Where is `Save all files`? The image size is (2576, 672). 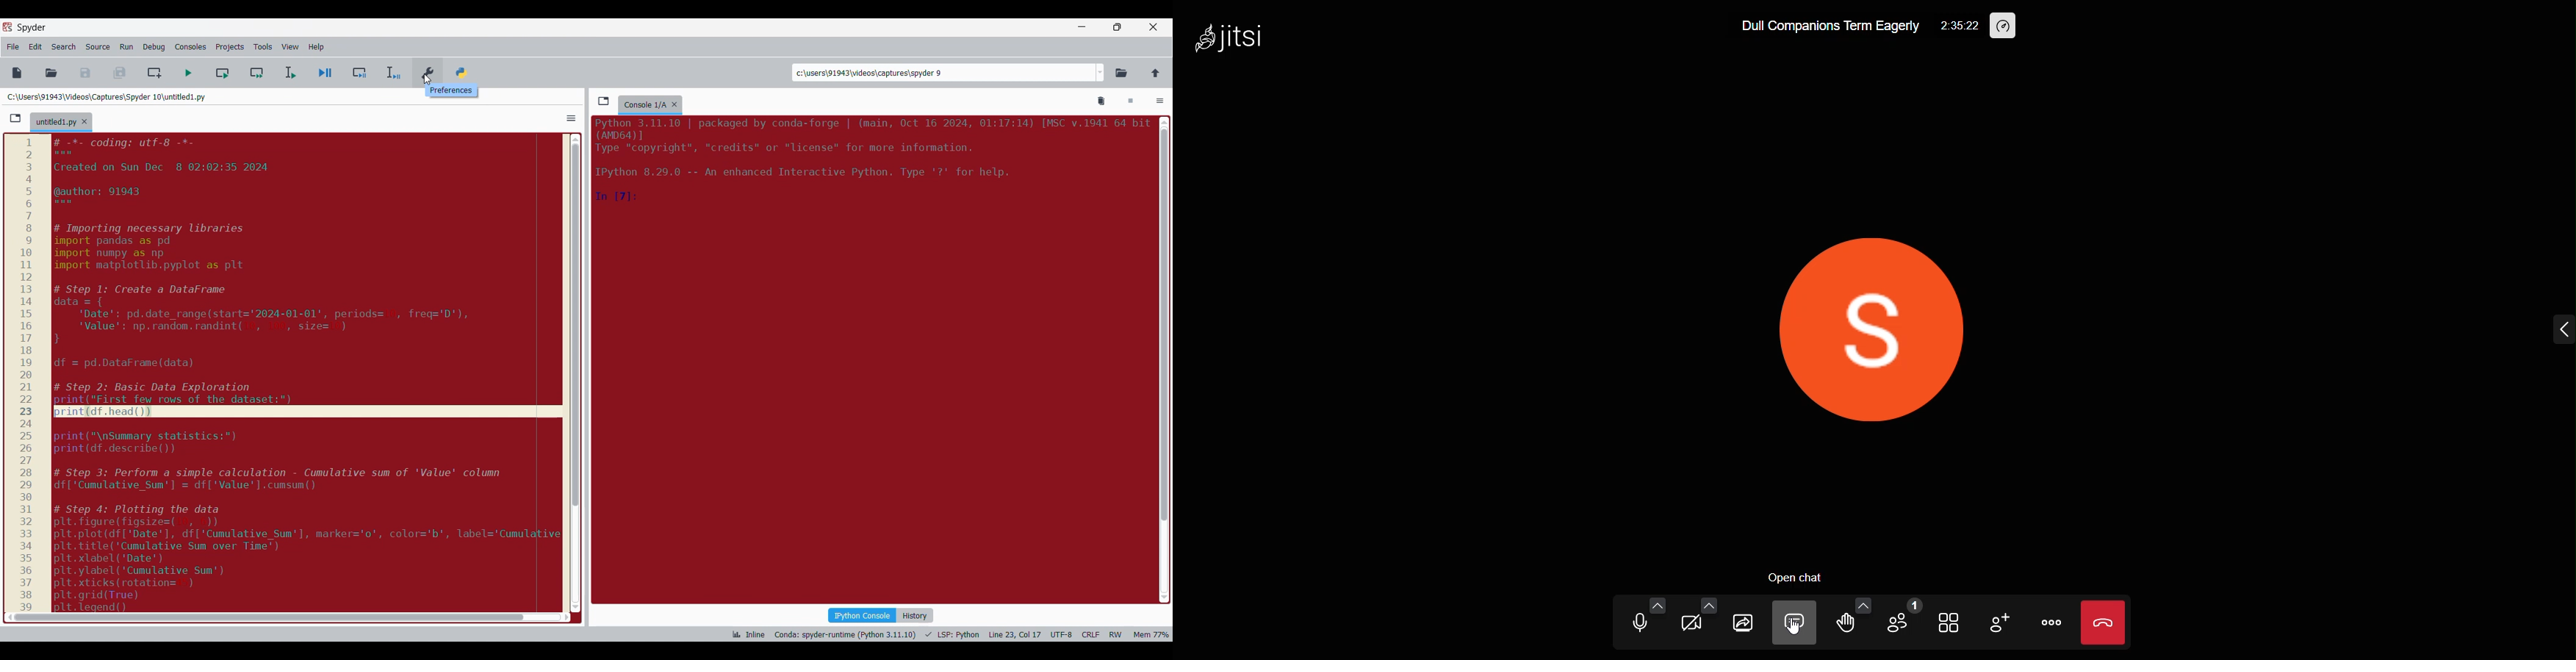 Save all files is located at coordinates (119, 73).